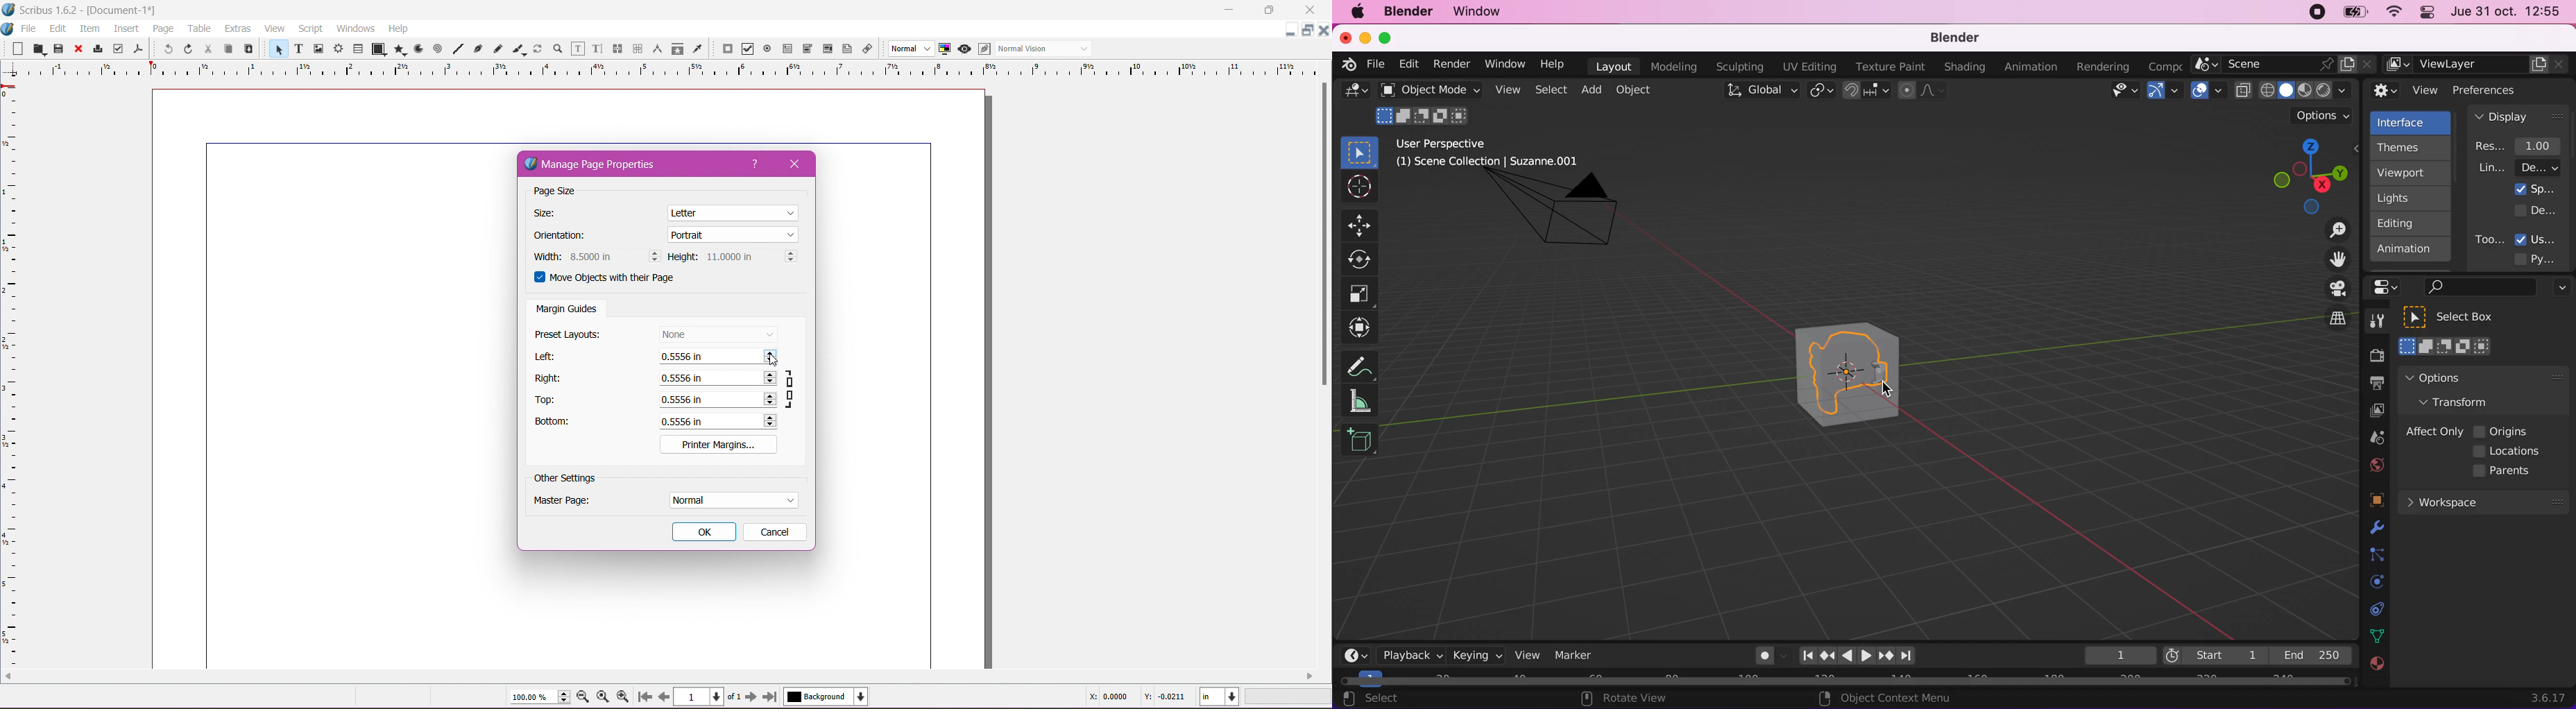 This screenshot has height=728, width=2576. I want to click on Cut, so click(207, 49).